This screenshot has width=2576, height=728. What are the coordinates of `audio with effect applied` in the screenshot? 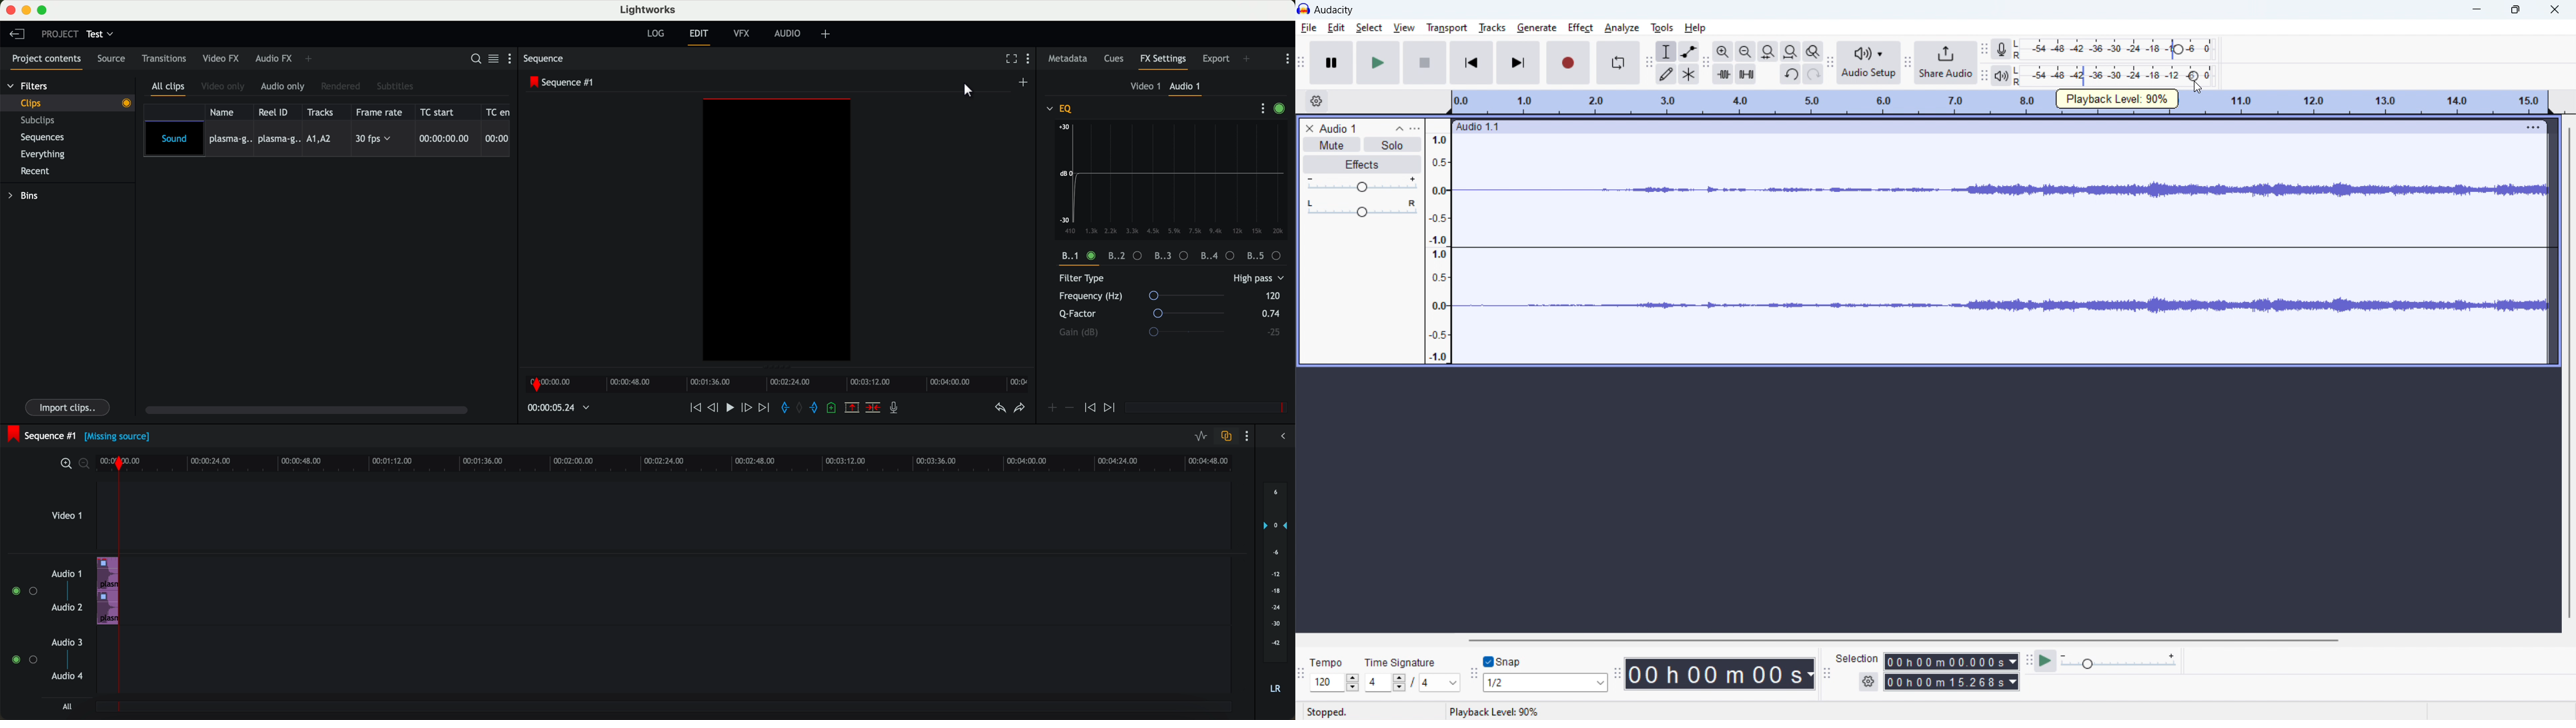 It's located at (109, 590).